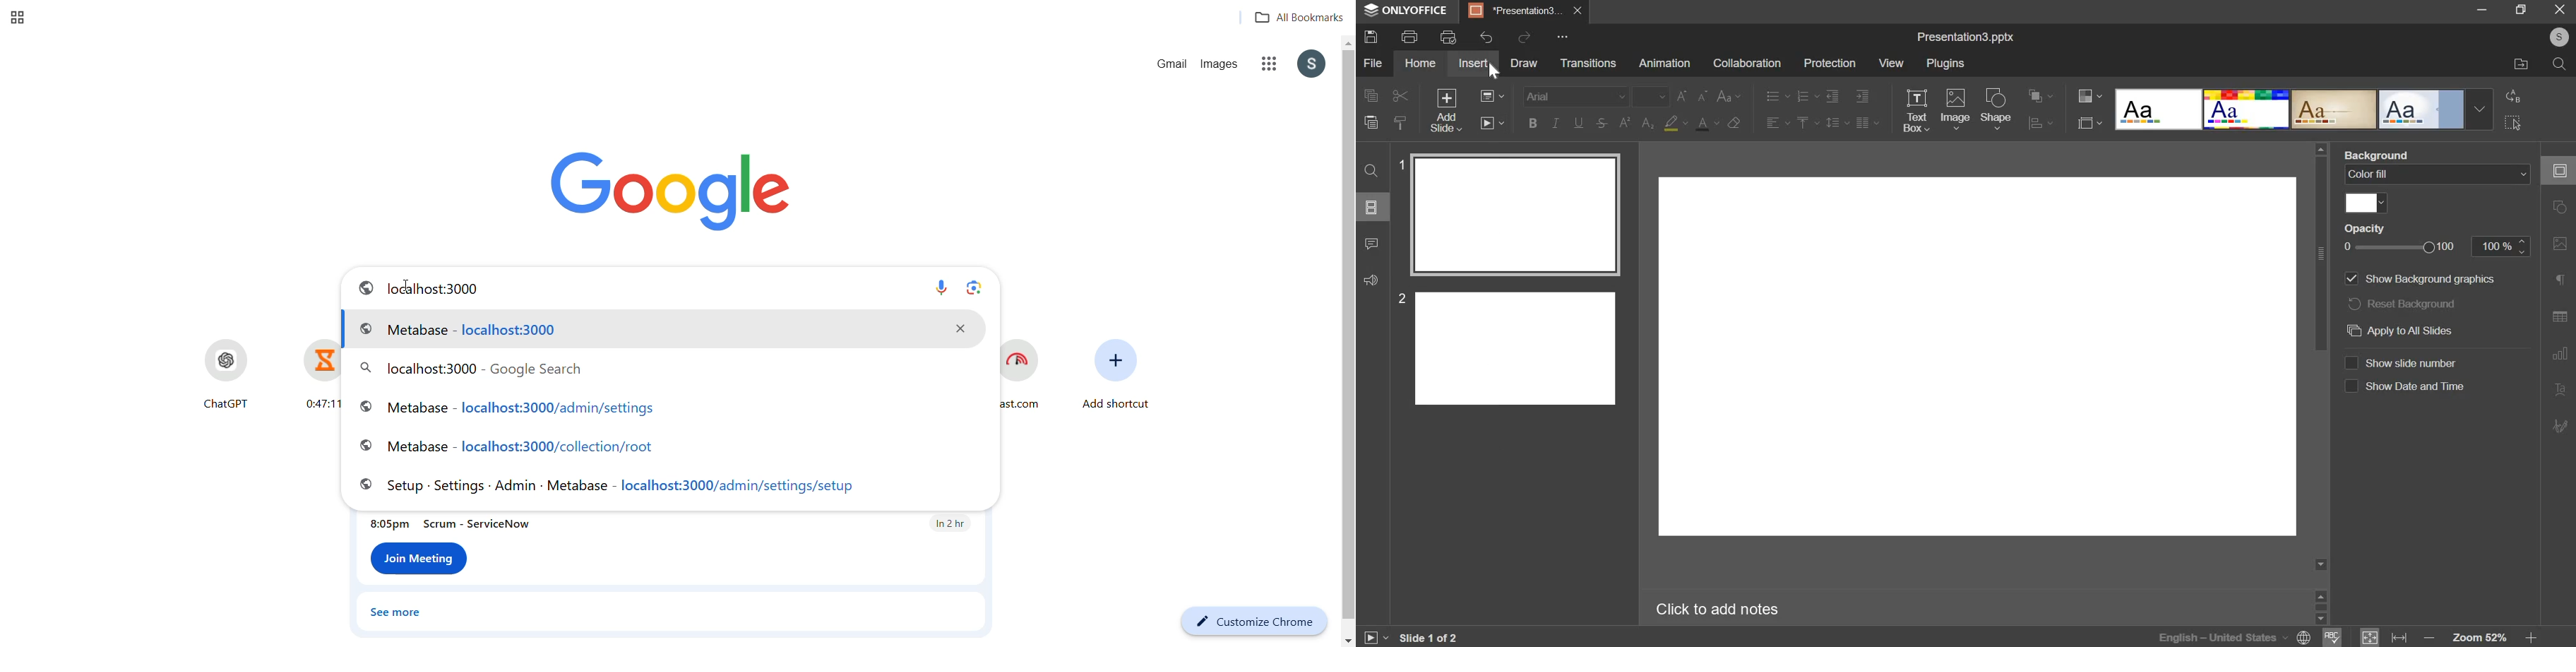 The image size is (2576, 672). What do you see at coordinates (1516, 347) in the screenshot?
I see `slide 2 preview` at bounding box center [1516, 347].